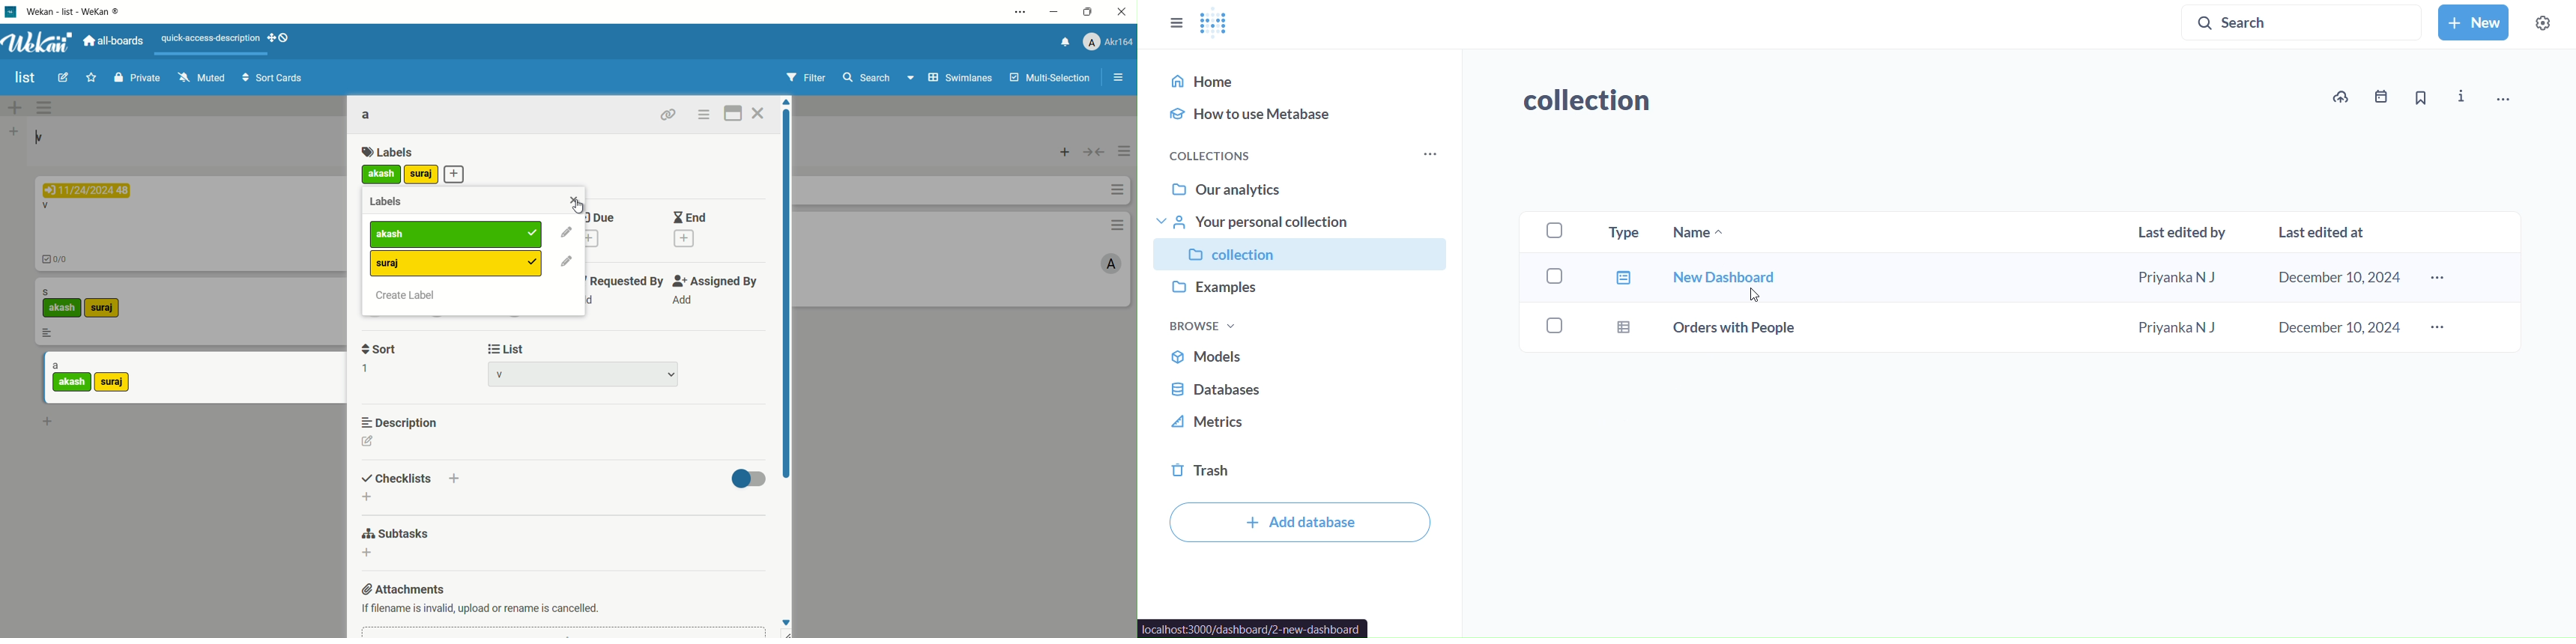 The height and width of the screenshot is (644, 2576). I want to click on star, so click(91, 78).